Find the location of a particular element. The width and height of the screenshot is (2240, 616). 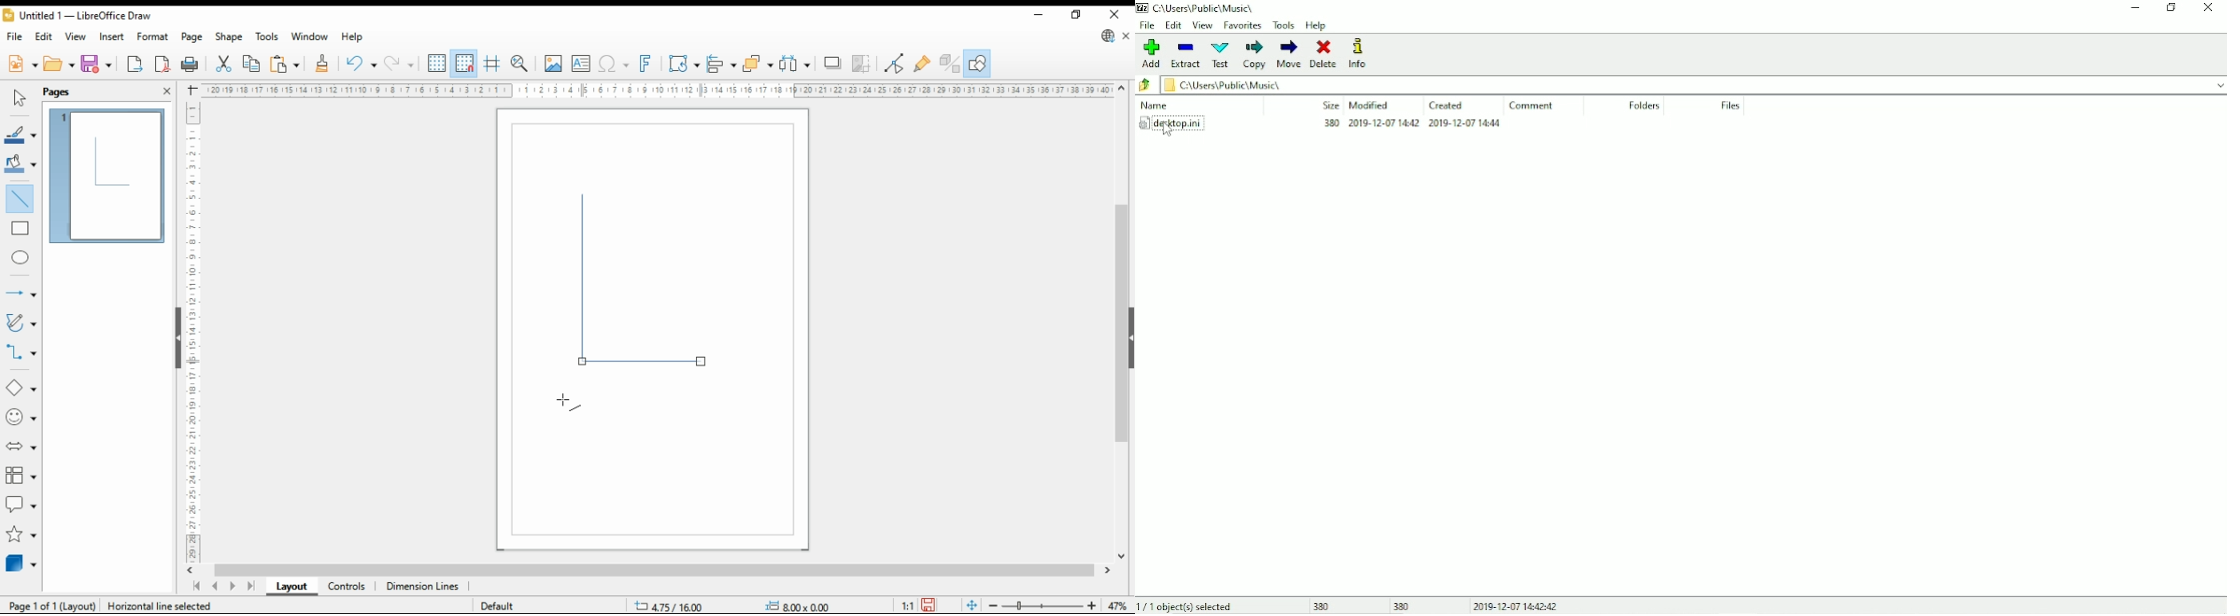

basic shapes is located at coordinates (20, 388).